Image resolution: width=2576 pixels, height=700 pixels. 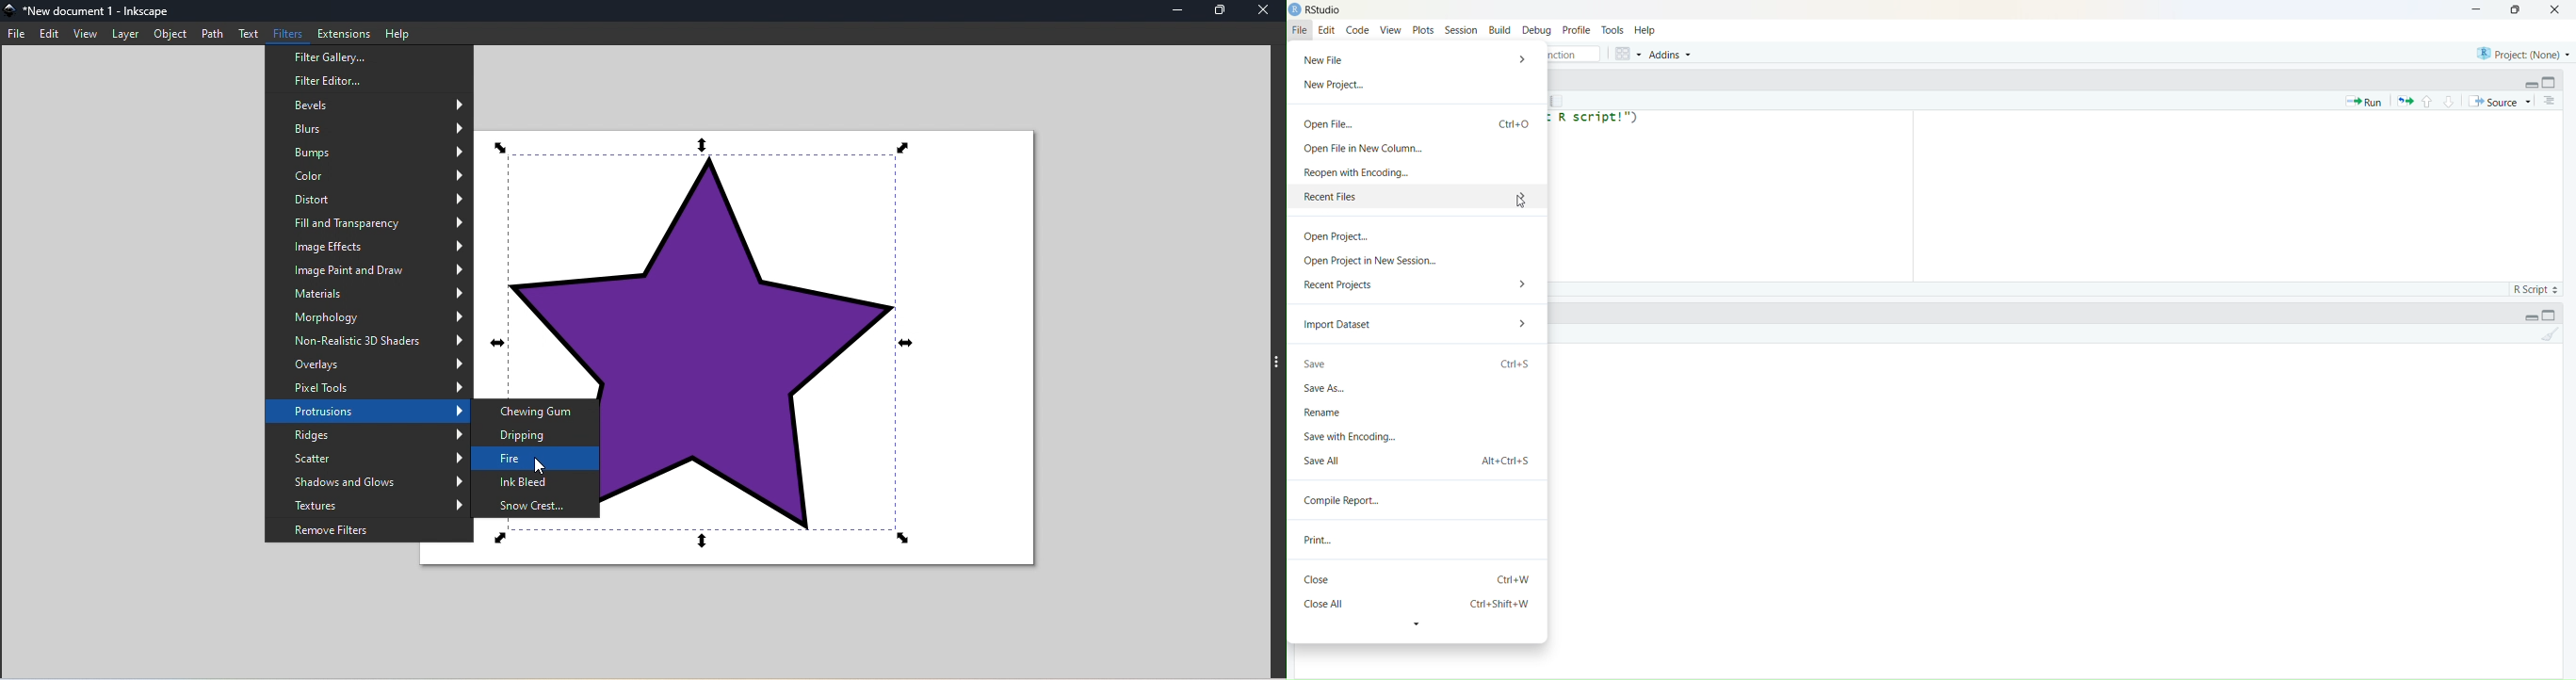 What do you see at coordinates (1327, 31) in the screenshot?
I see `Edit` at bounding box center [1327, 31].